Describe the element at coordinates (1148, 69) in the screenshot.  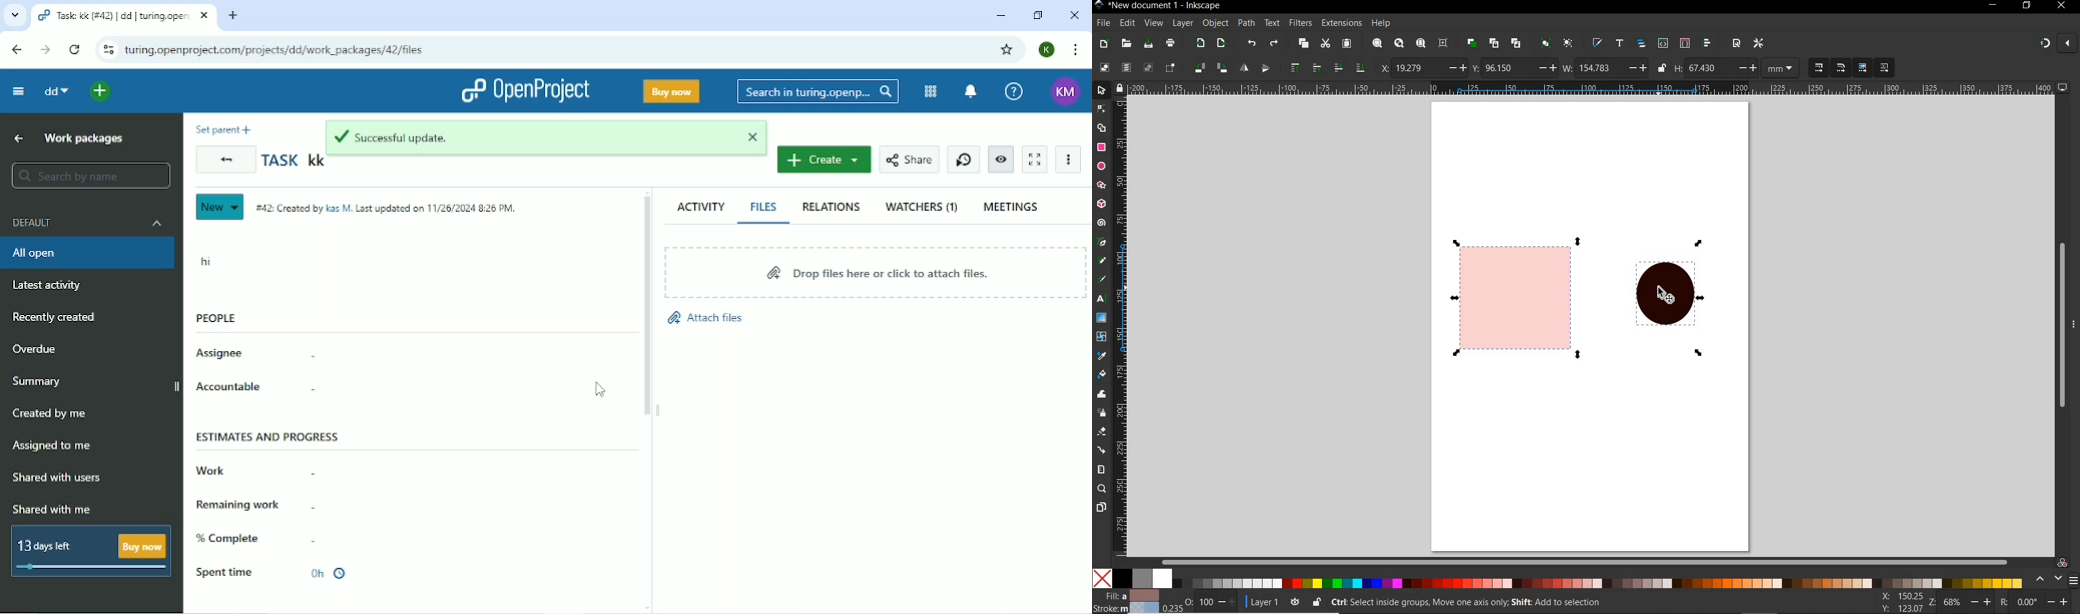
I see `deselect` at that location.